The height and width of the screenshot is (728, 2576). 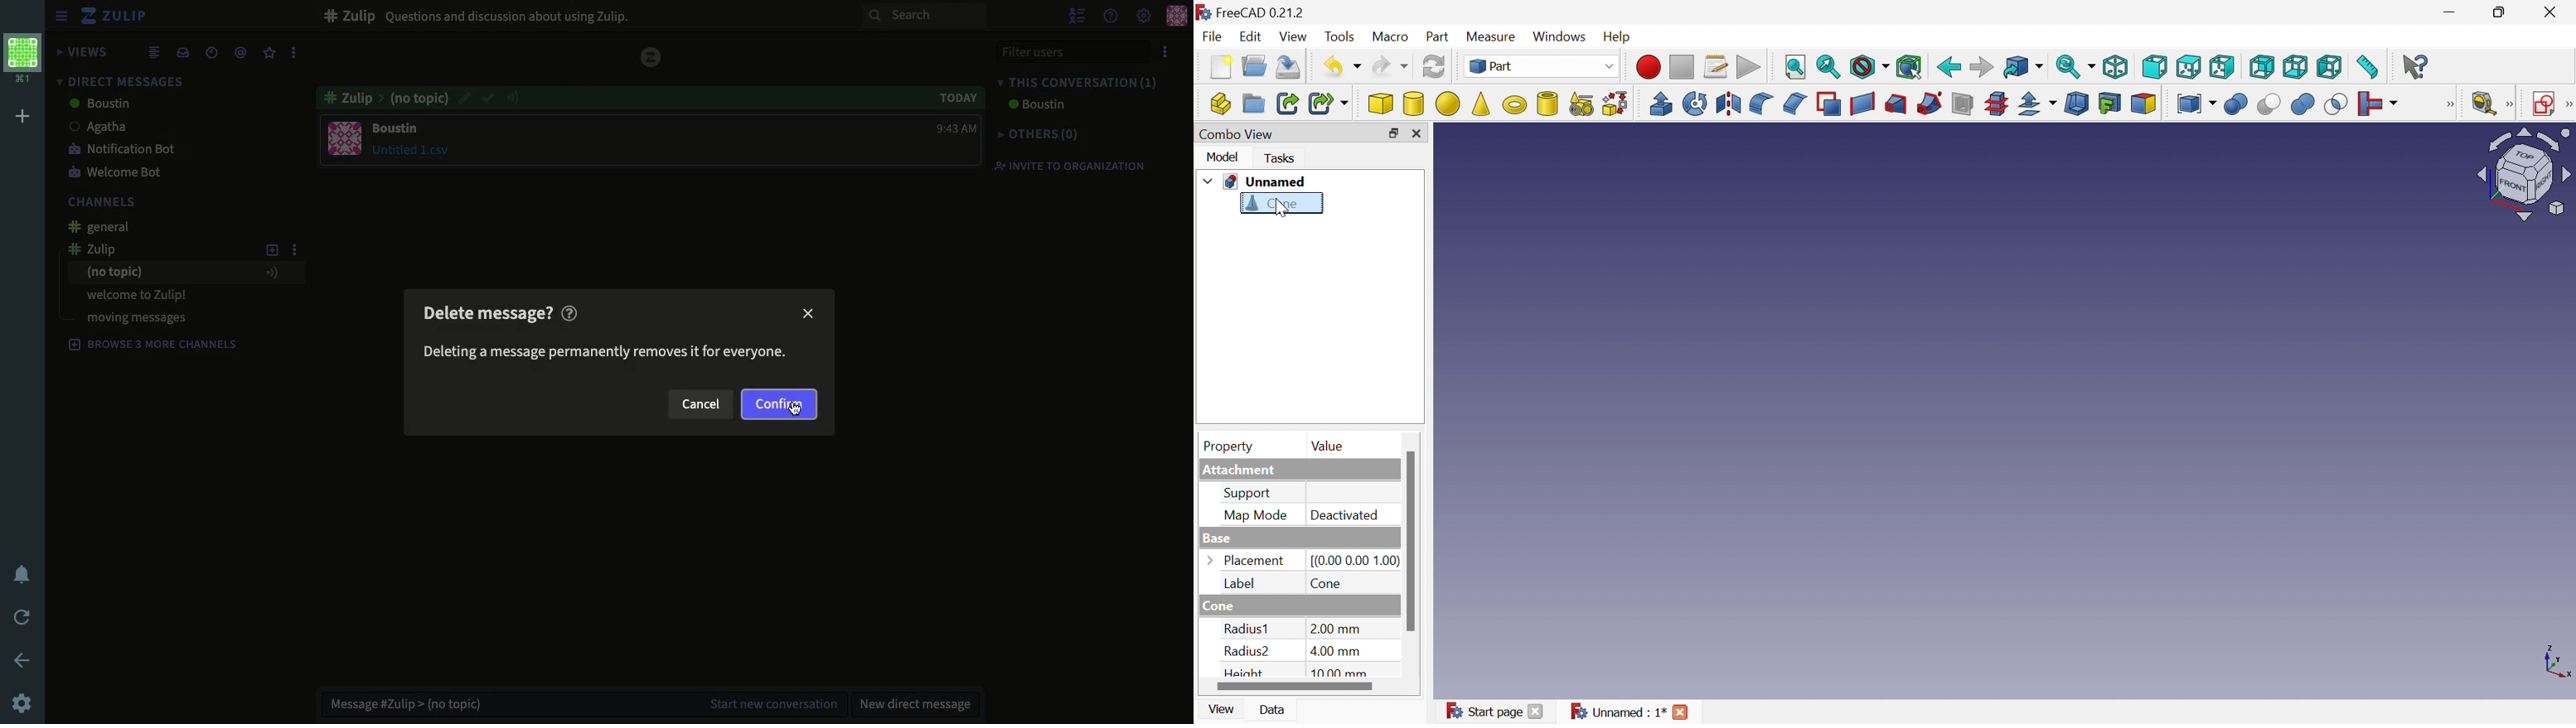 What do you see at coordinates (241, 55) in the screenshot?
I see `mention` at bounding box center [241, 55].